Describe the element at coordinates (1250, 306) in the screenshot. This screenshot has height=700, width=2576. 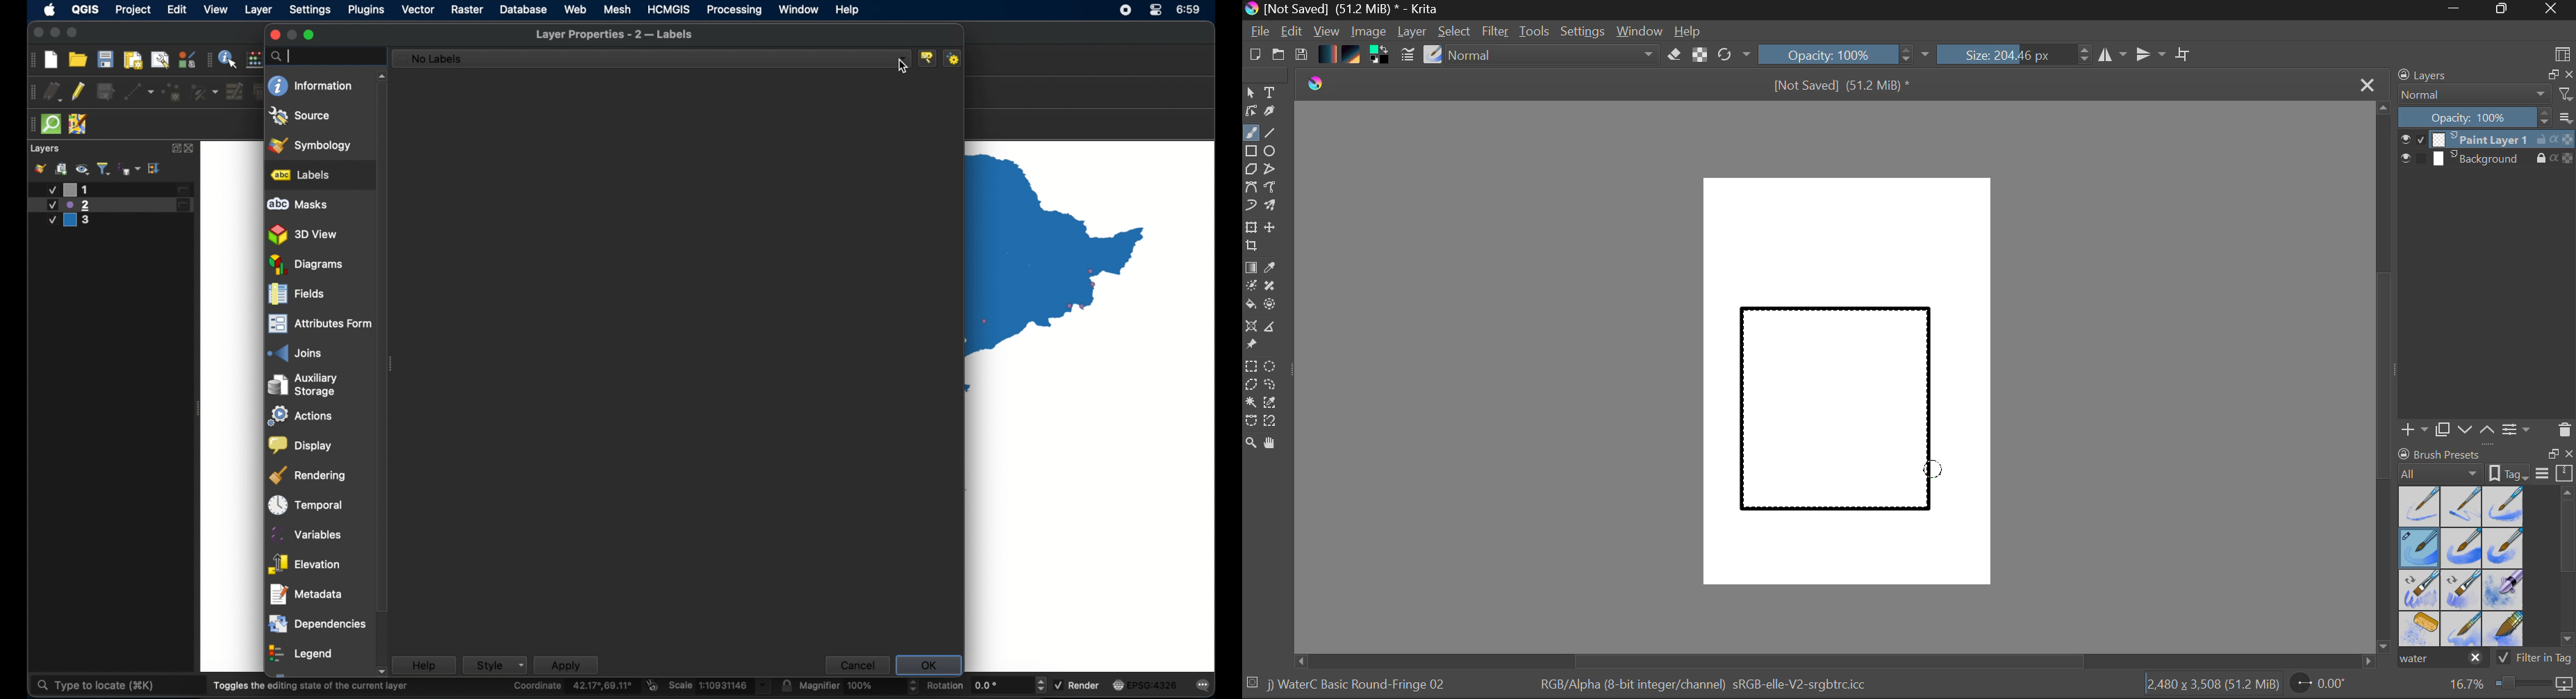
I see `Fill` at that location.